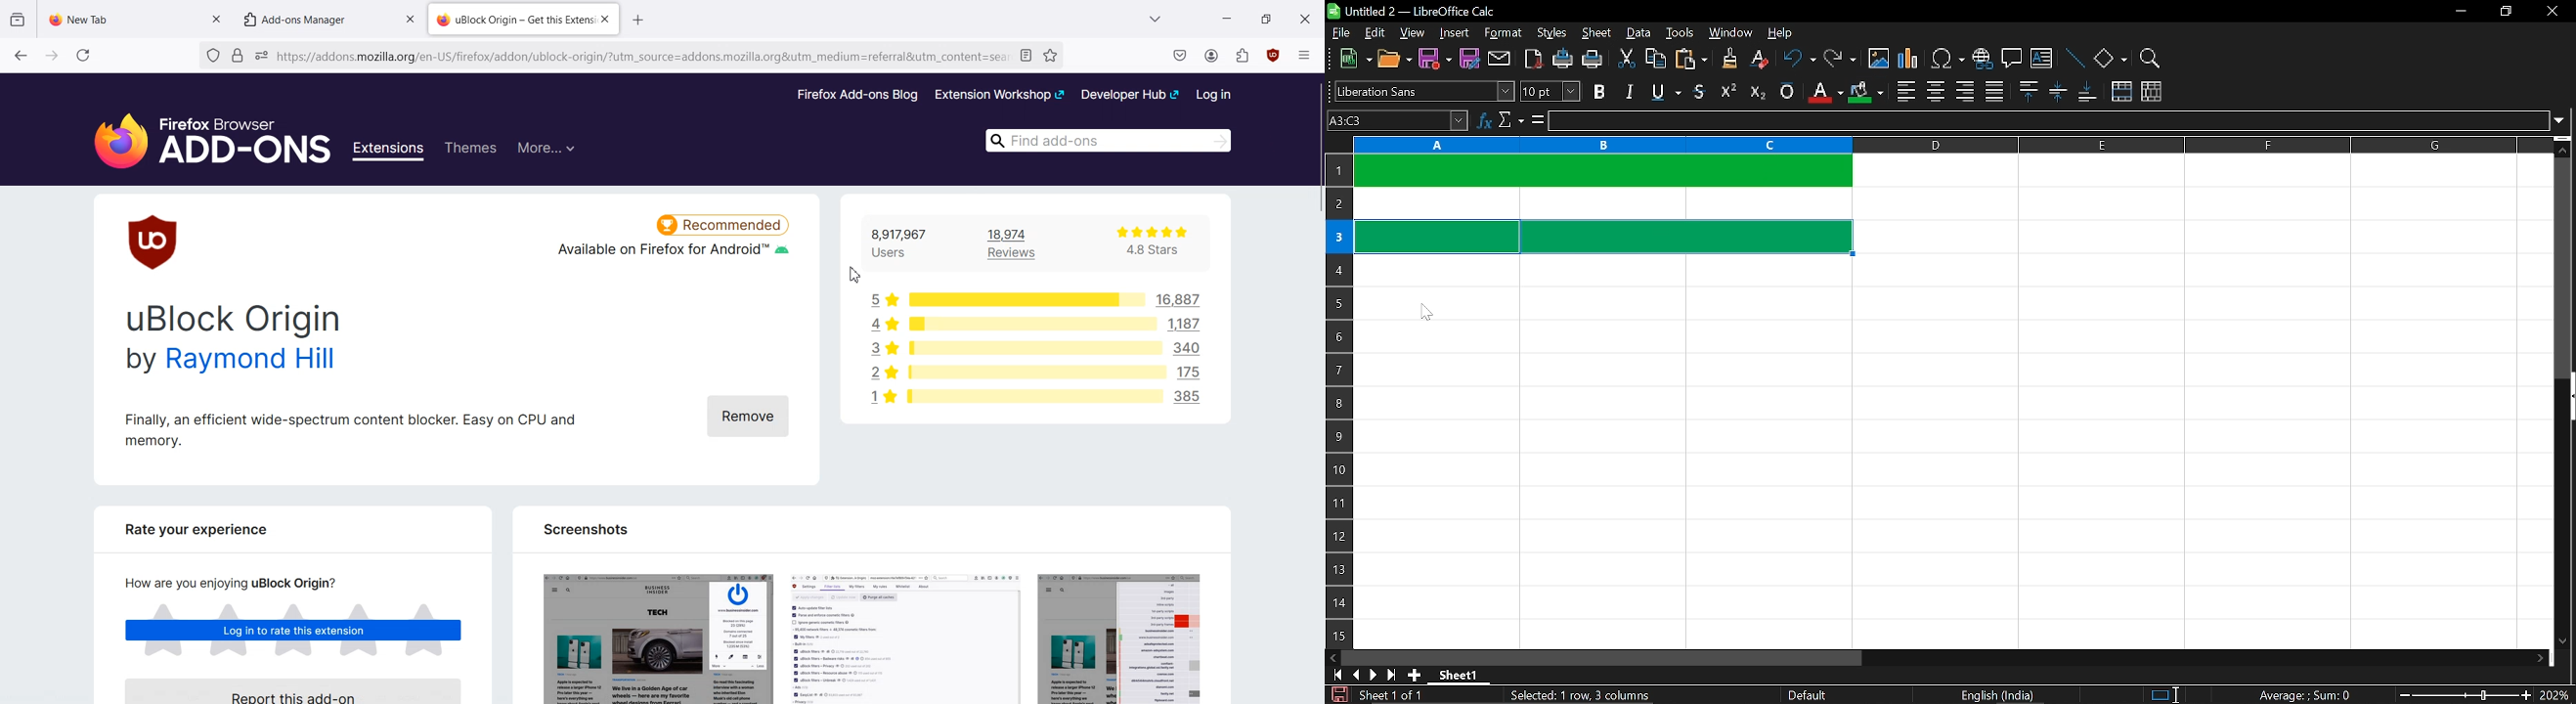  What do you see at coordinates (51, 55) in the screenshot?
I see `Go forward to one page` at bounding box center [51, 55].